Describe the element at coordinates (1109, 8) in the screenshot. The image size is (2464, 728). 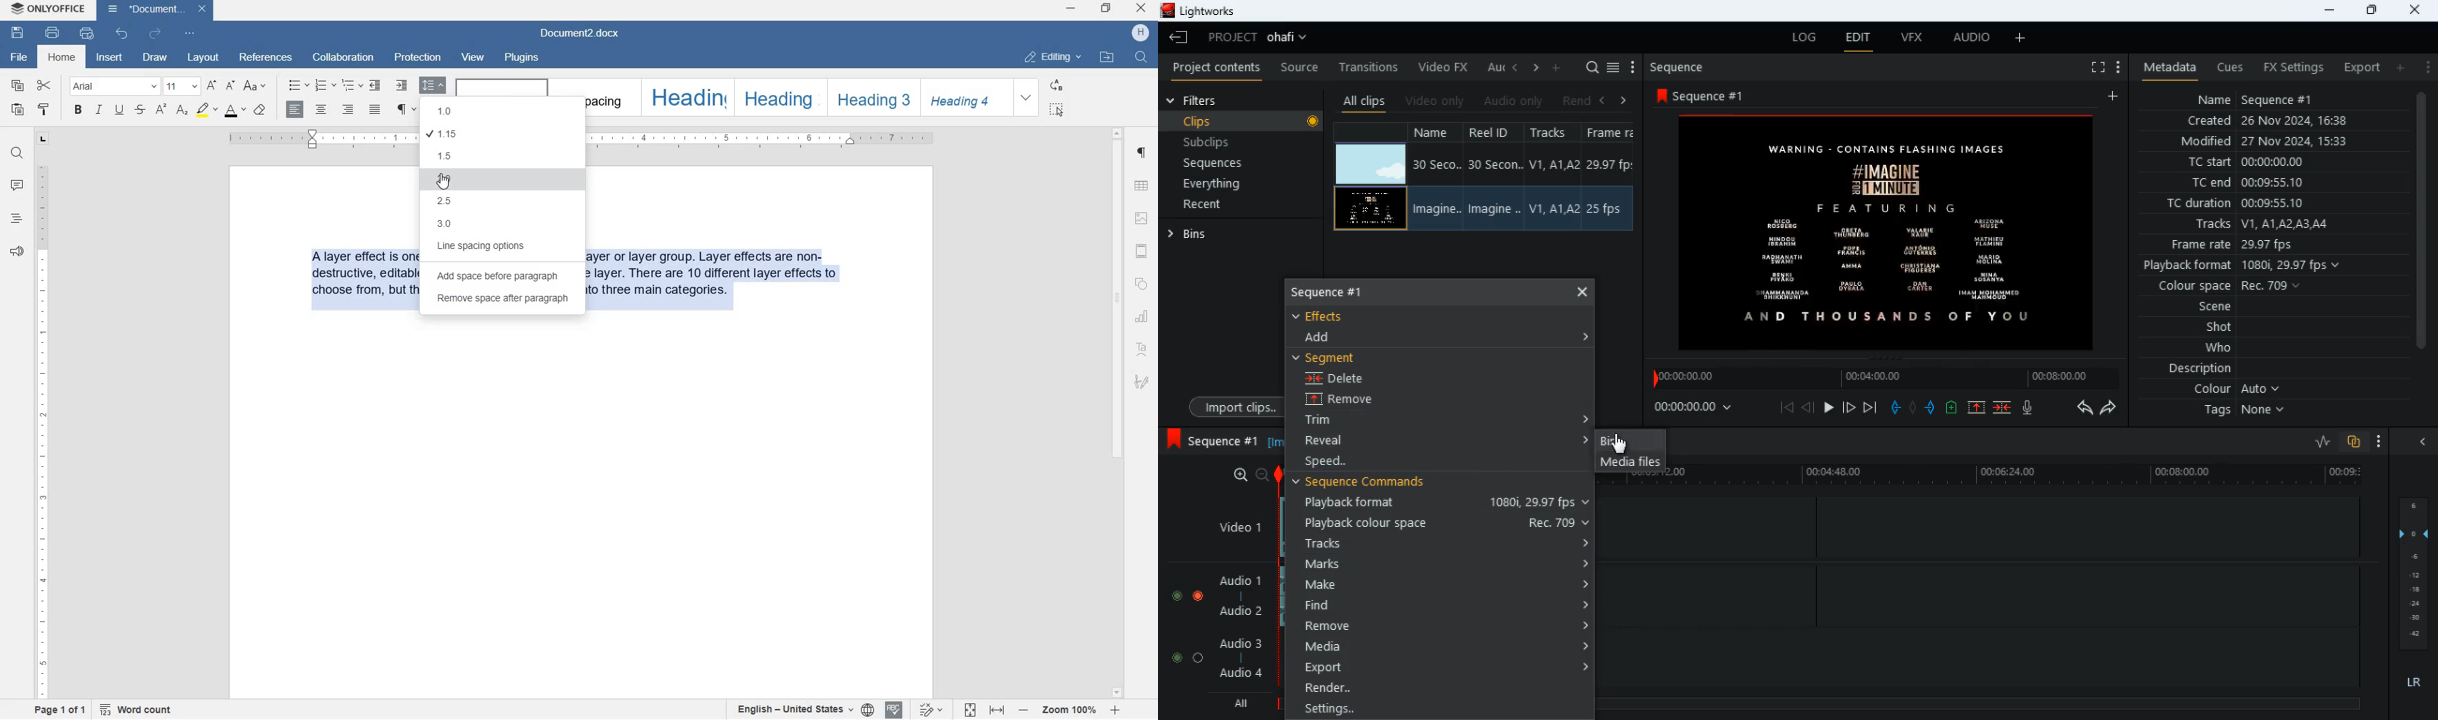
I see `restore` at that location.